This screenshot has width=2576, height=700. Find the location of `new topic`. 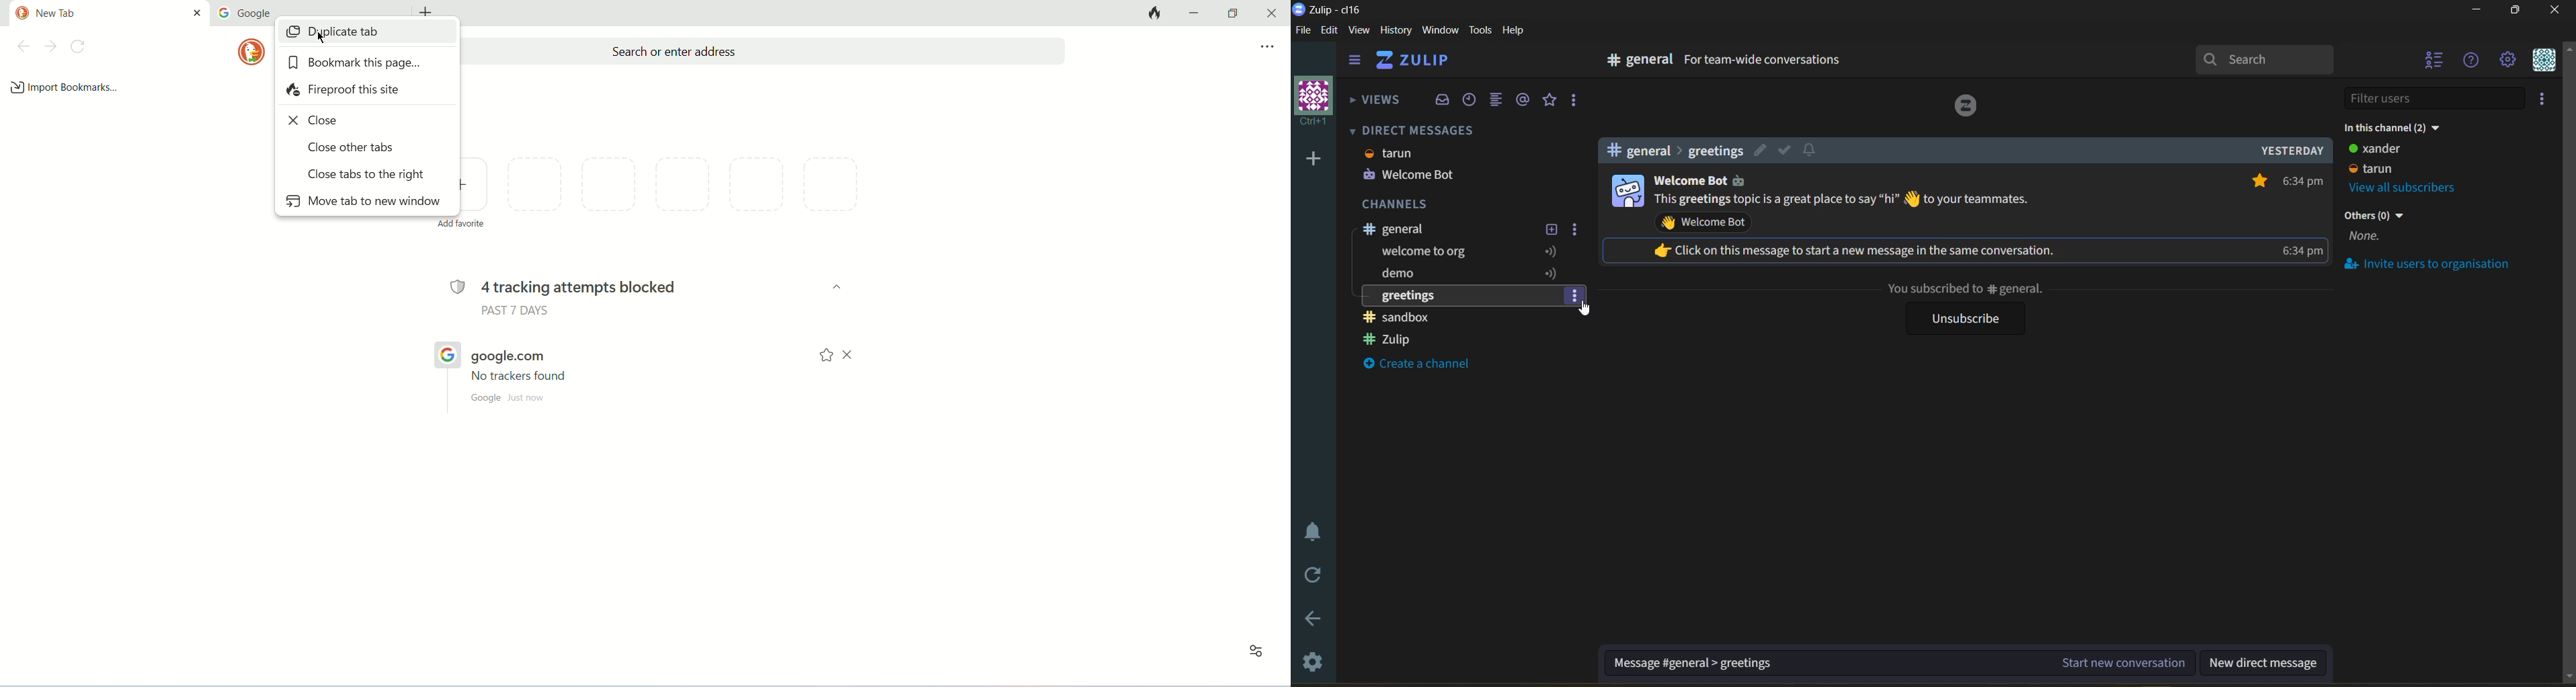

new topic is located at coordinates (1550, 230).